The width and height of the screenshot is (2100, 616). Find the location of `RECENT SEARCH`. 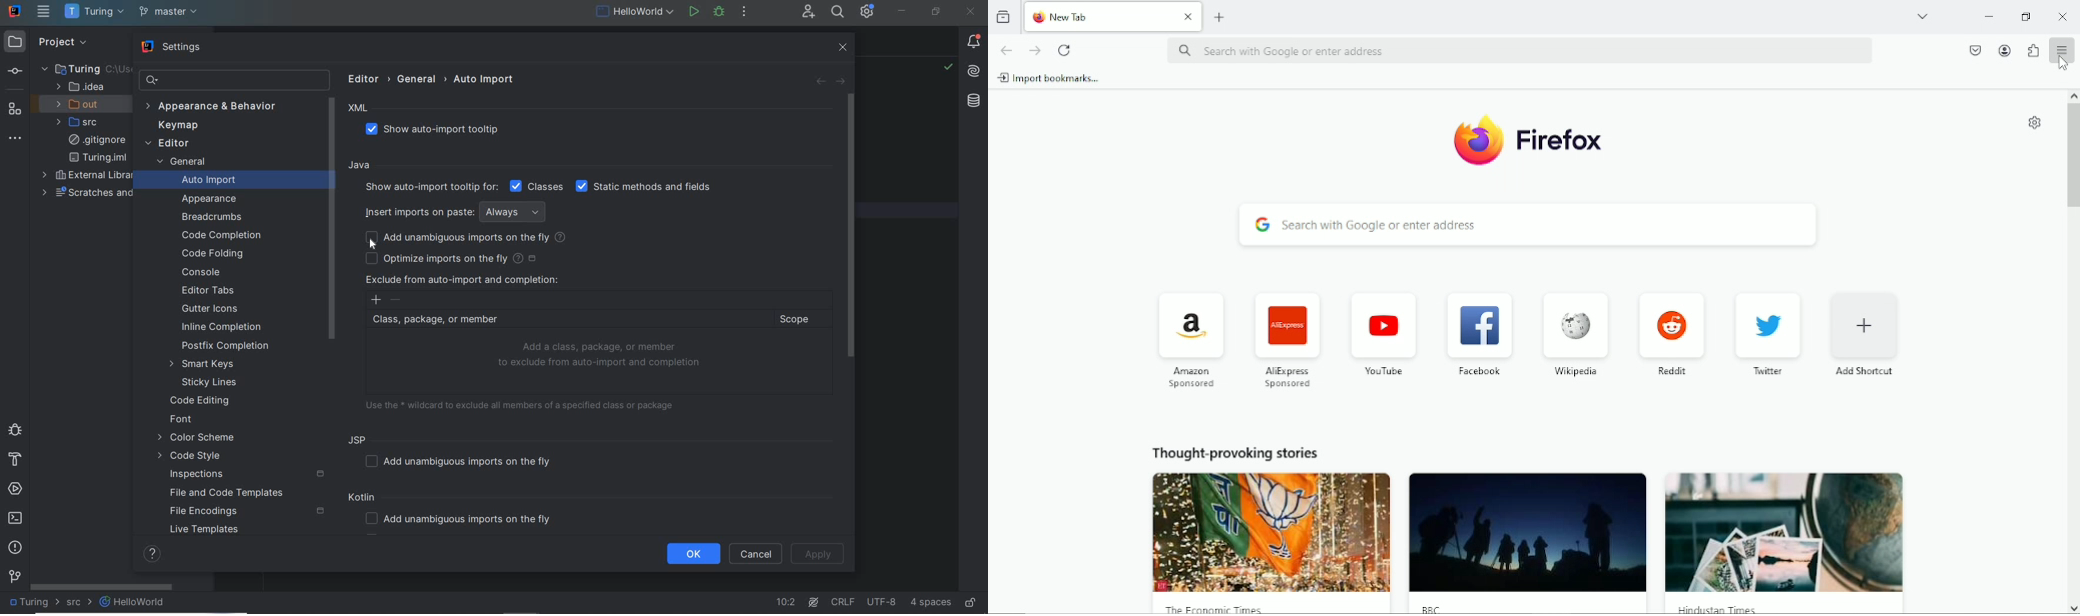

RECENT SEARCH is located at coordinates (233, 80).